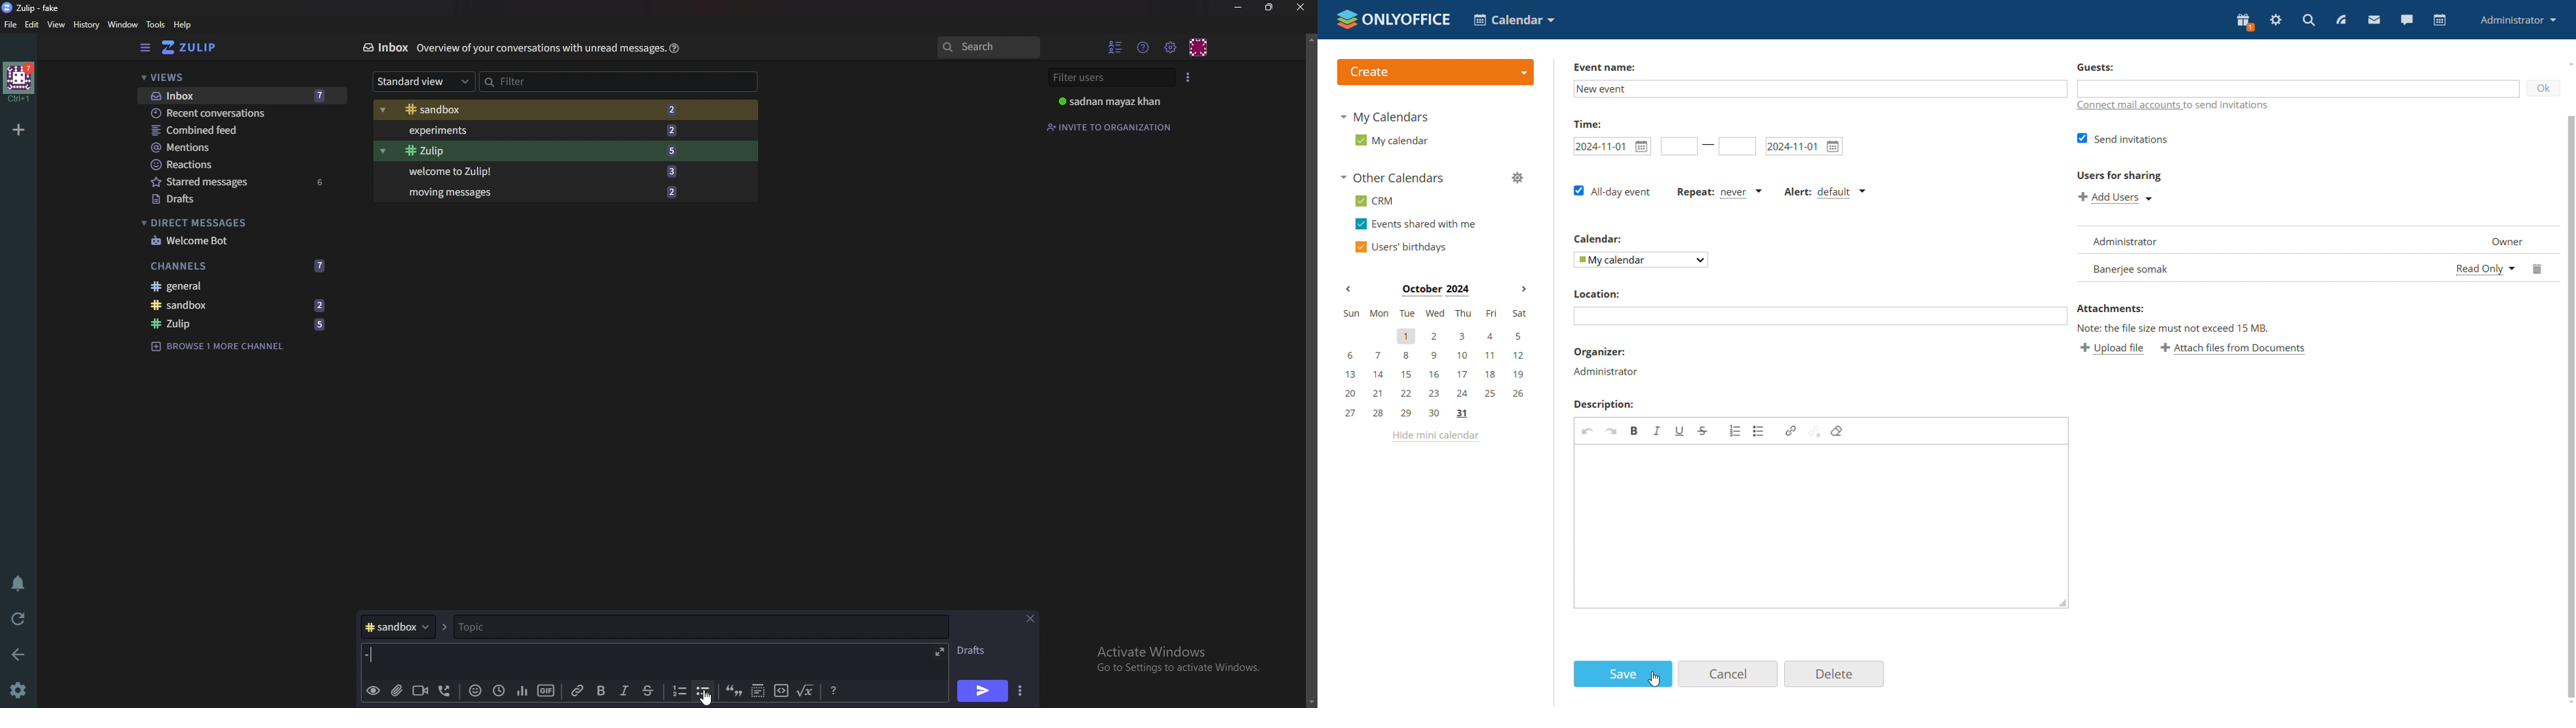 The image size is (2576, 728). I want to click on welcome bot, so click(238, 241).